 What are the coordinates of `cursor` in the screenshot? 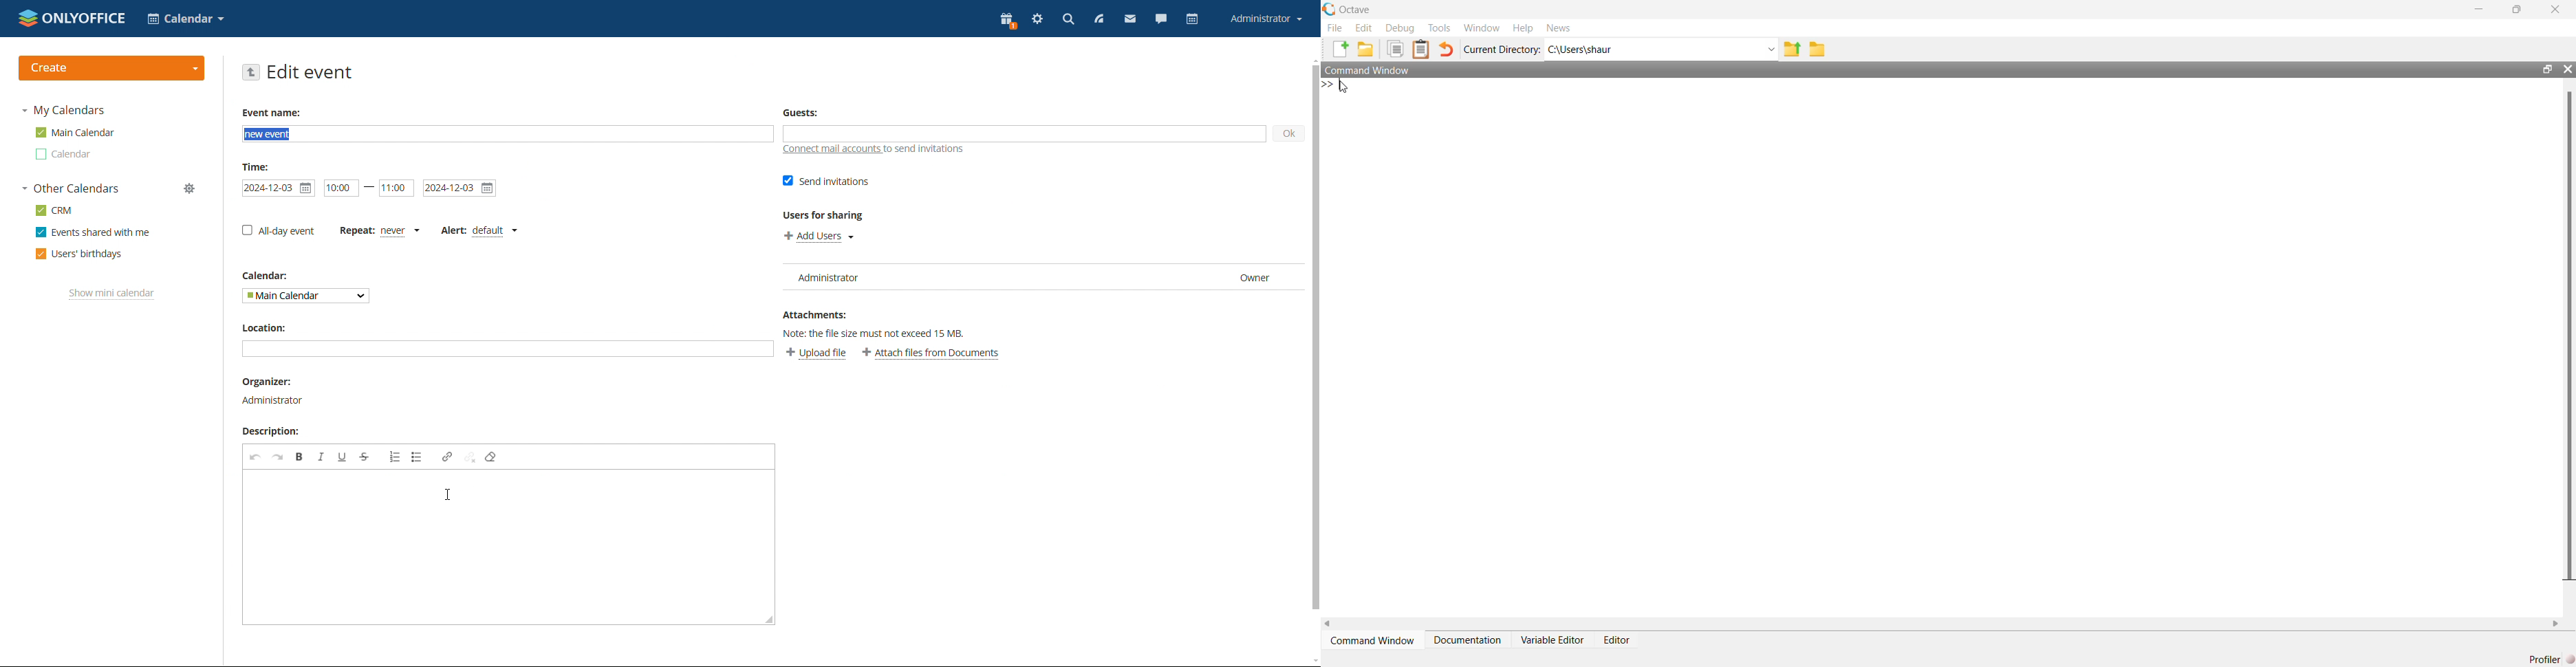 It's located at (448, 495).